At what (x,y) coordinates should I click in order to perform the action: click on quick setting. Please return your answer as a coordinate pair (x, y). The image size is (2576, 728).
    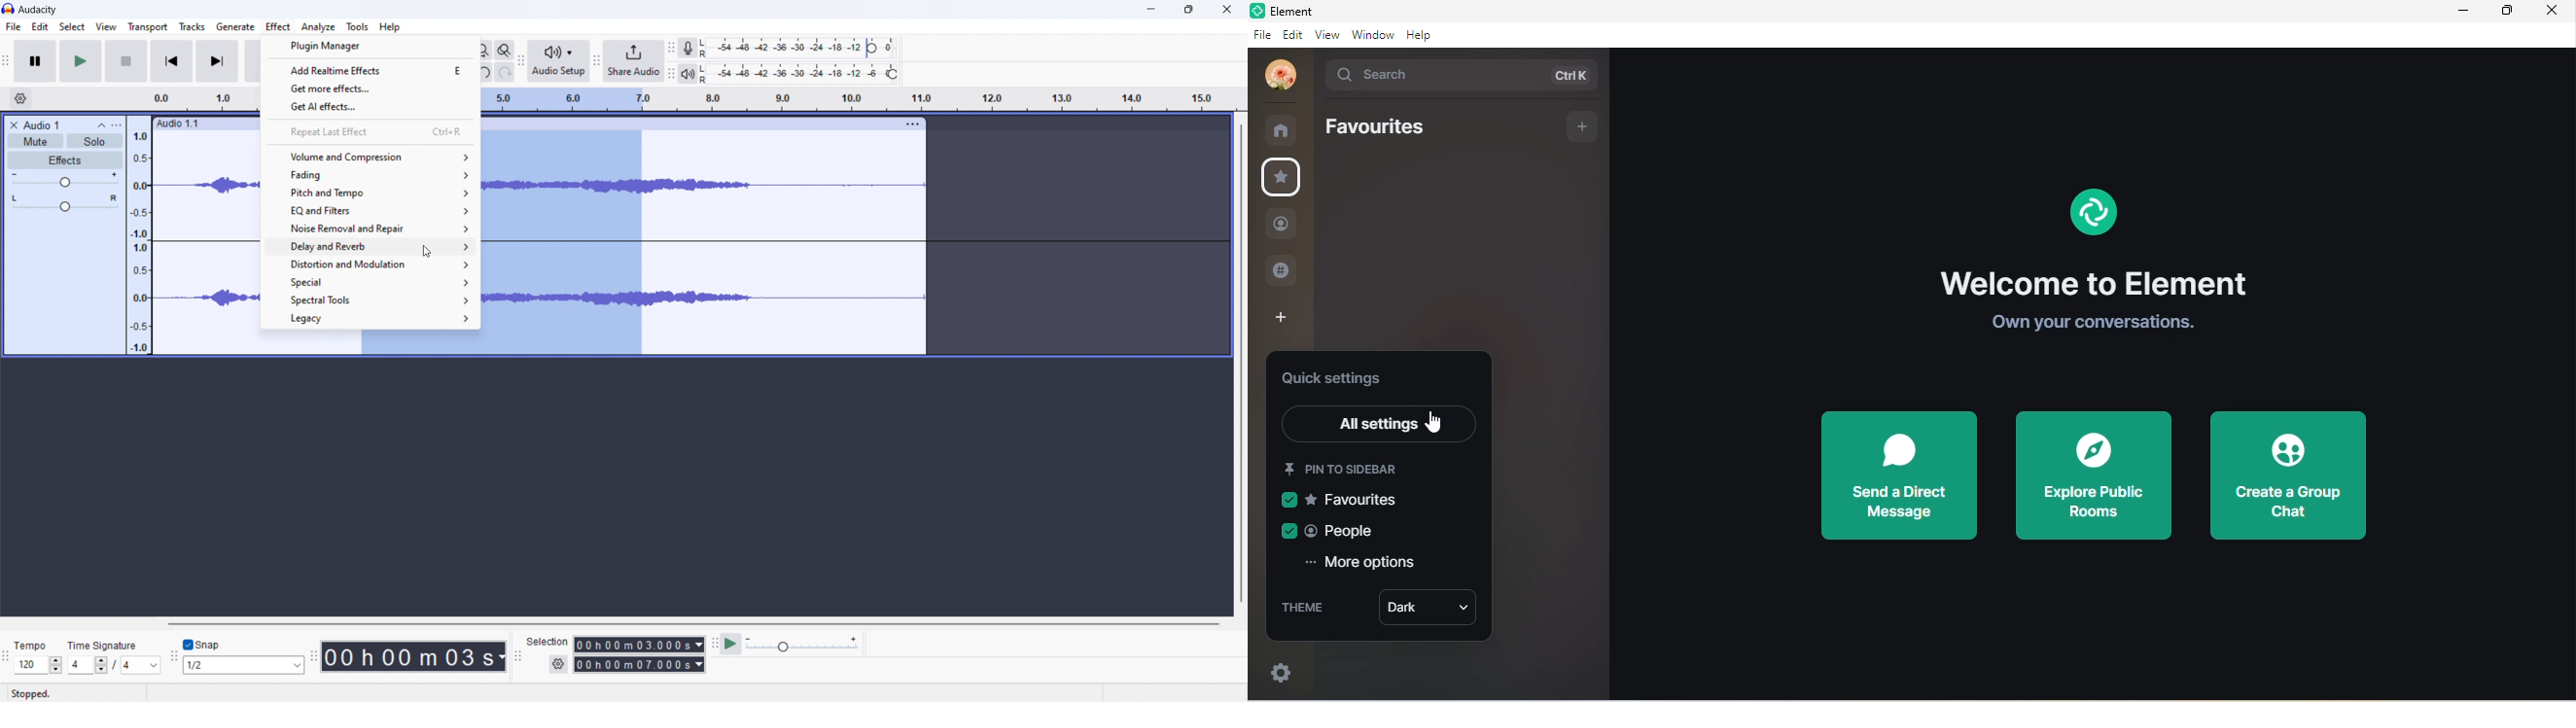
    Looking at the image, I should click on (1282, 669).